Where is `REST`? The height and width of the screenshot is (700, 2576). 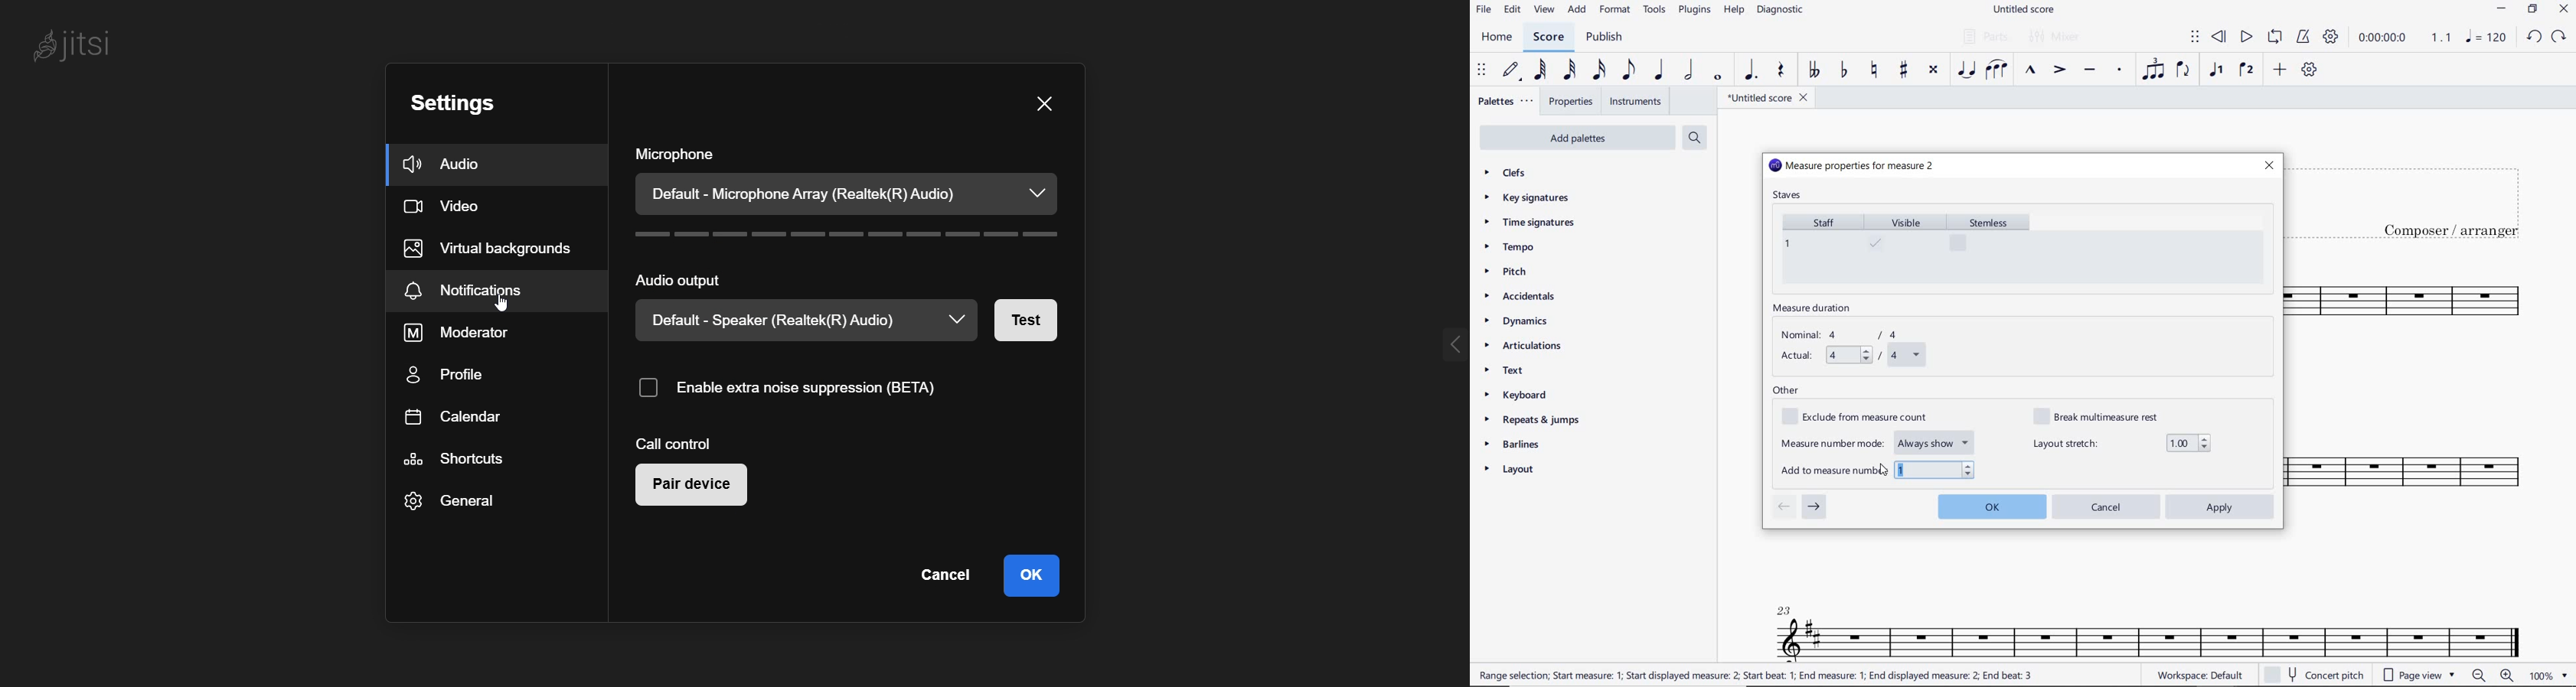 REST is located at coordinates (1781, 72).